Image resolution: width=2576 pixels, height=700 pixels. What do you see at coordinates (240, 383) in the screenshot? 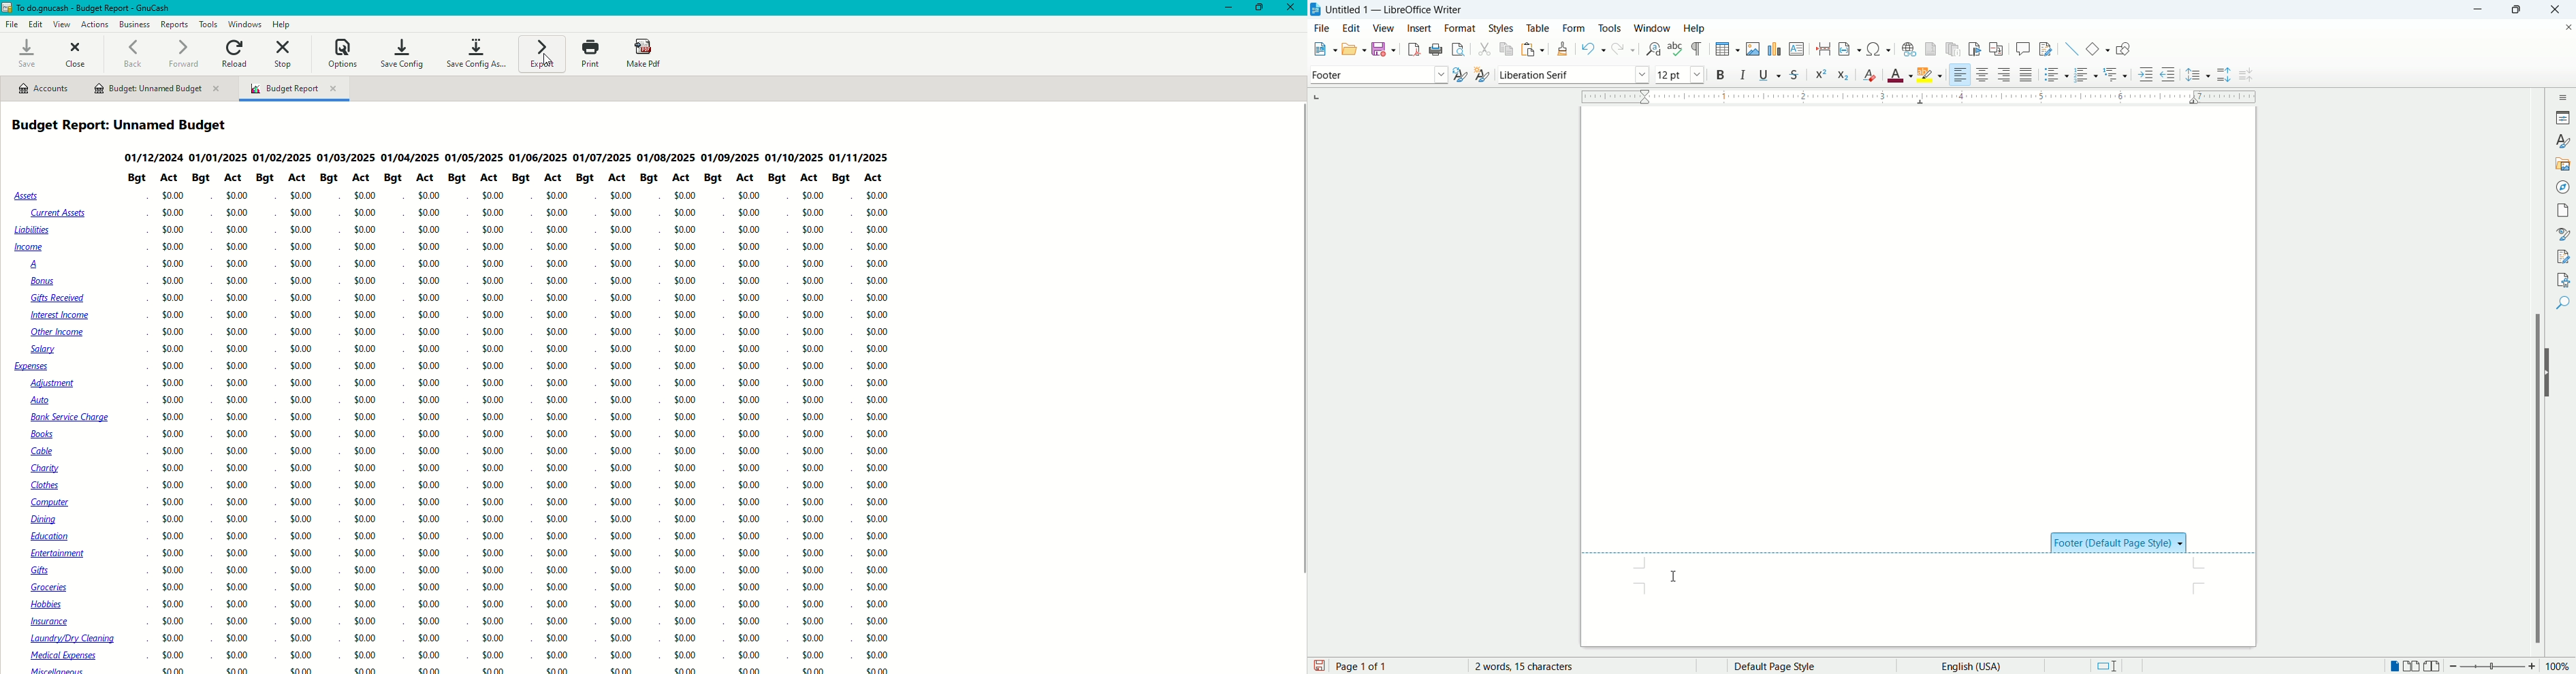
I see `0.00` at bounding box center [240, 383].